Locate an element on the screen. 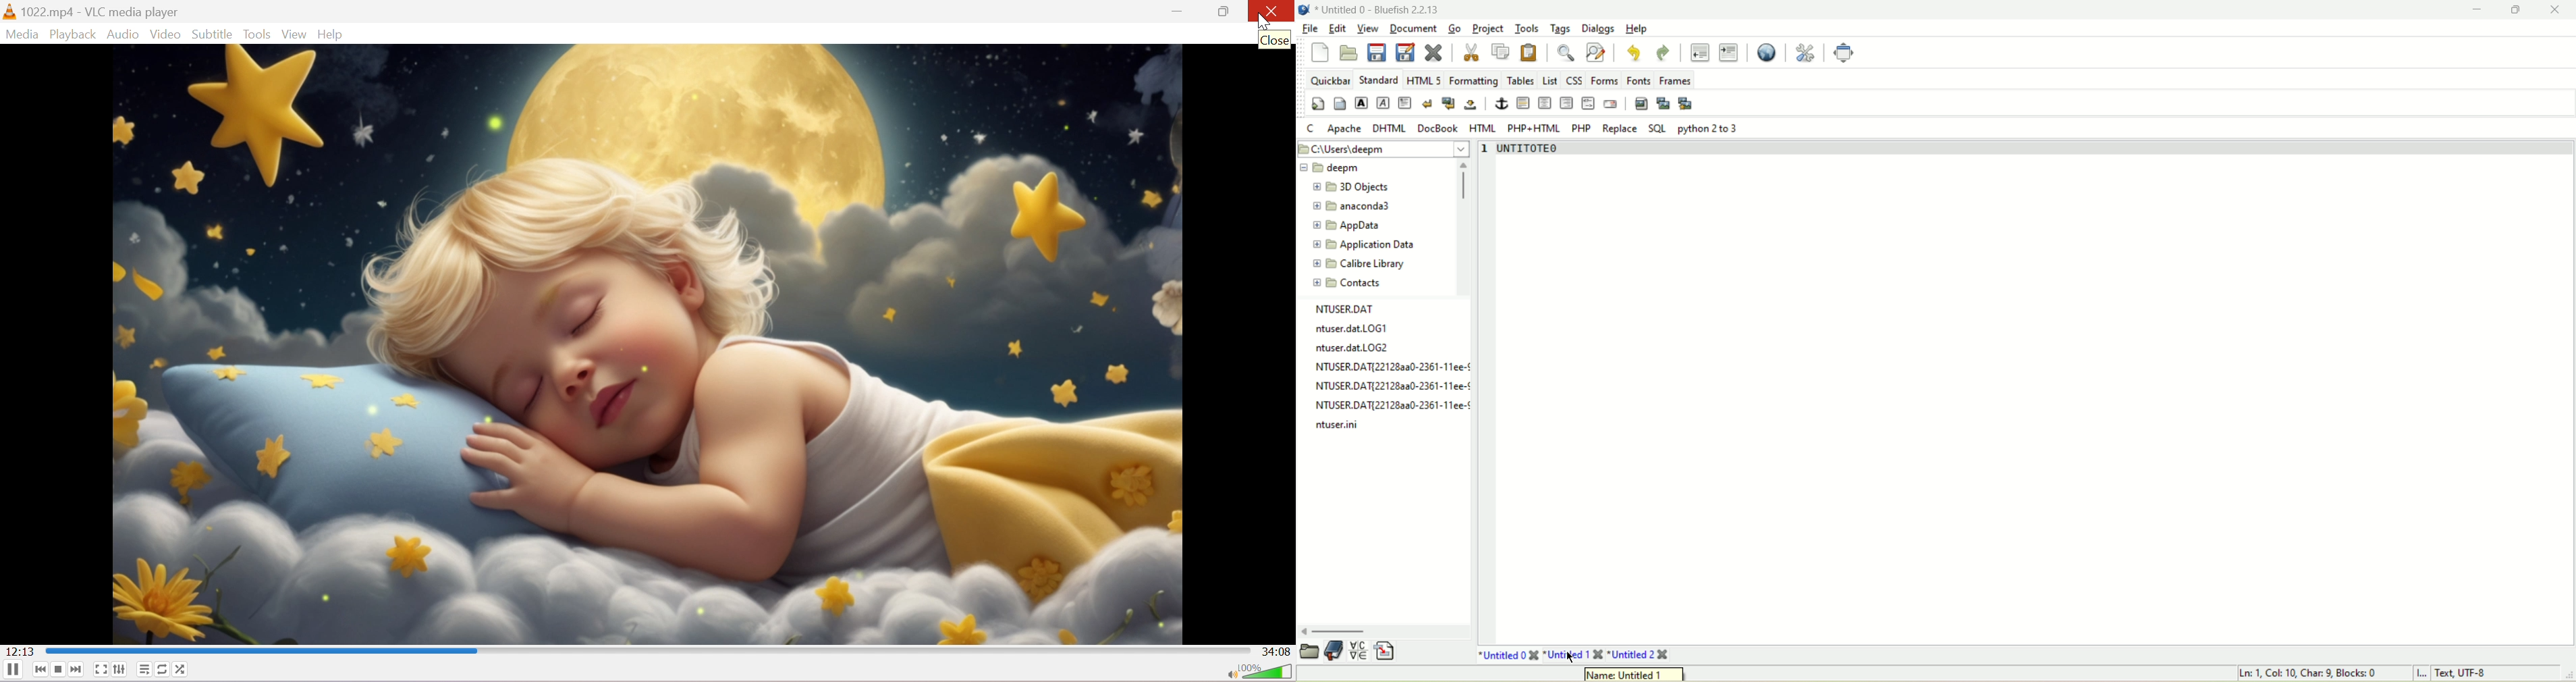 The width and height of the screenshot is (2576, 700). save current file is located at coordinates (1376, 54).